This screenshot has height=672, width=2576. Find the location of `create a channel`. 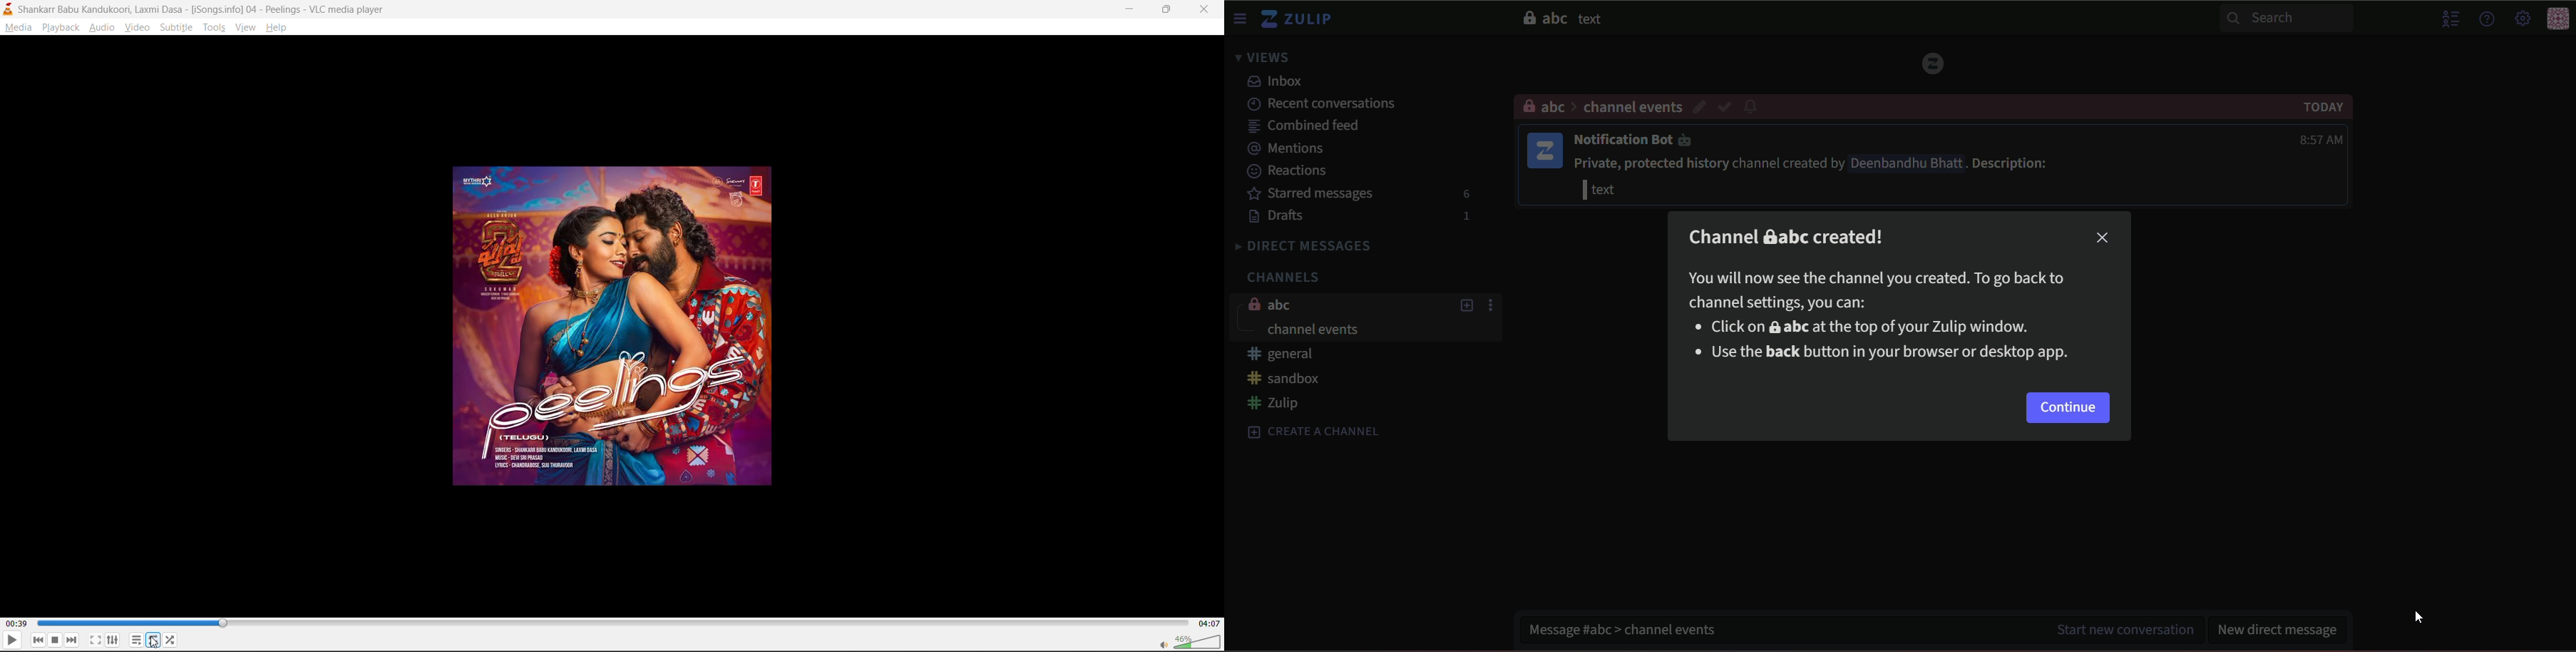

create a channel is located at coordinates (1383, 434).